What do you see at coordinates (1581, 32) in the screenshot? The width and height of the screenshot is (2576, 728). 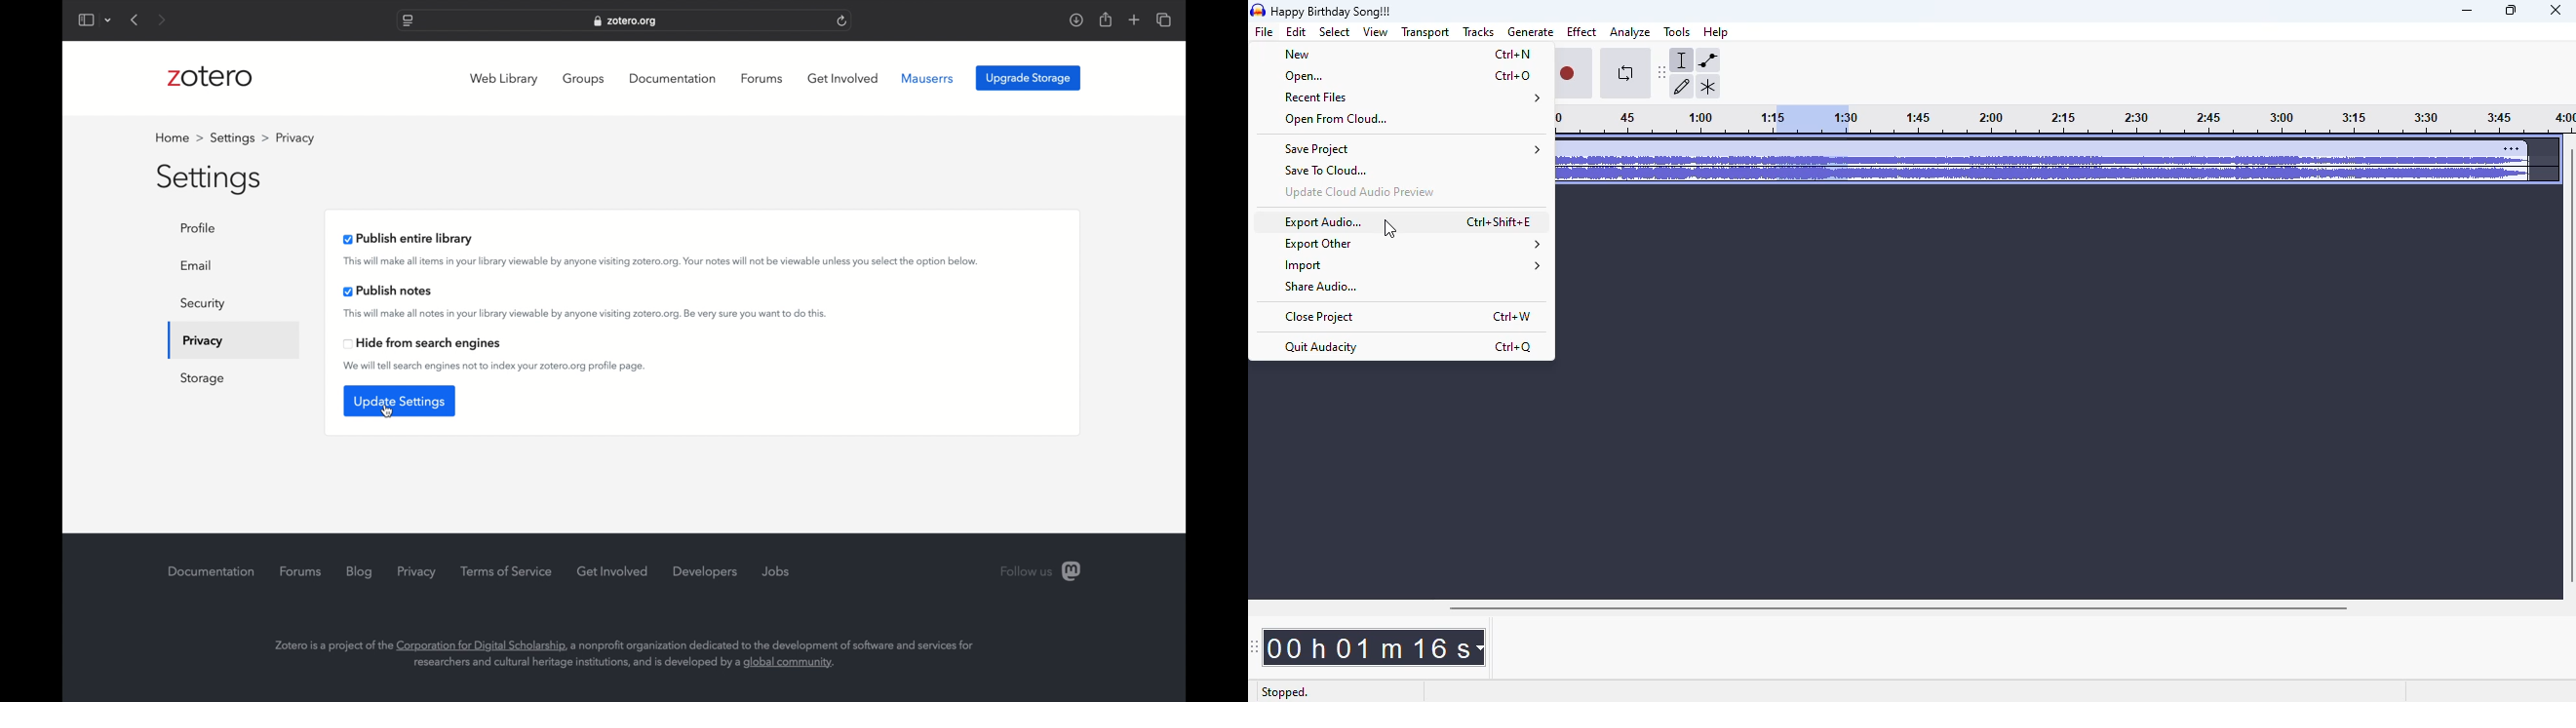 I see `effect` at bounding box center [1581, 32].